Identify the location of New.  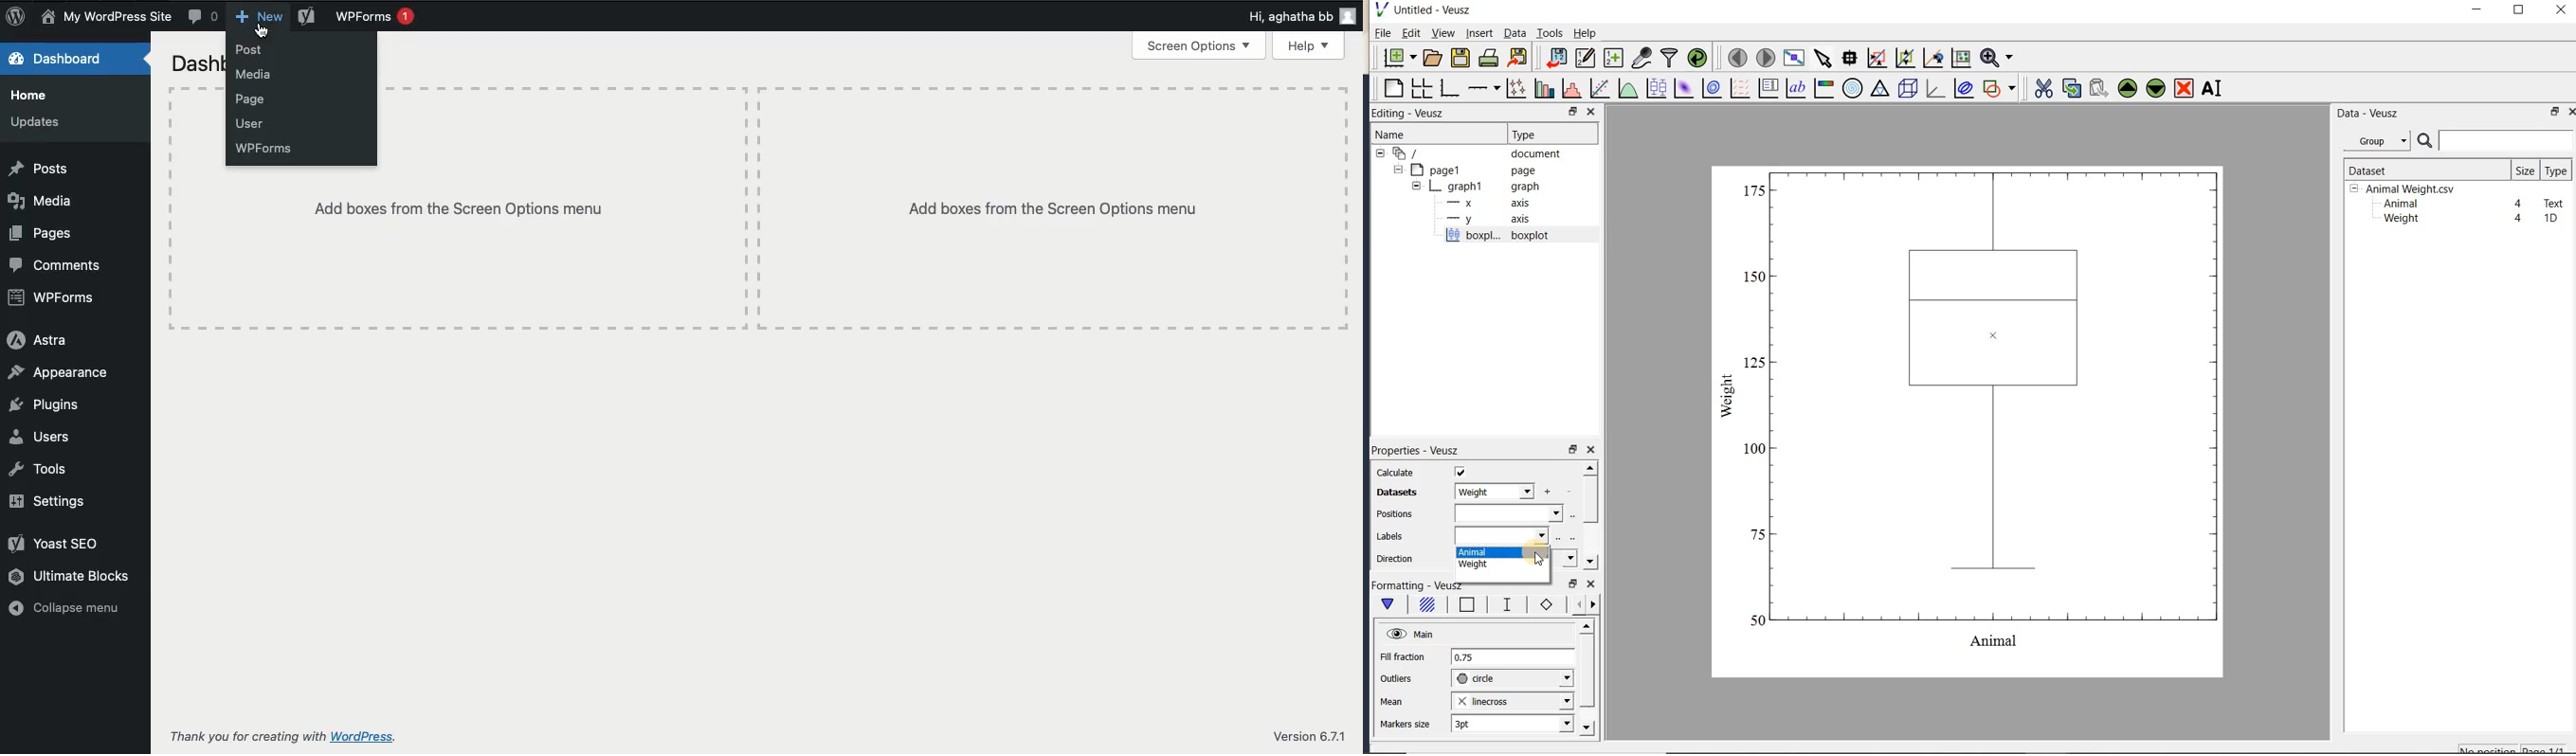
(261, 17).